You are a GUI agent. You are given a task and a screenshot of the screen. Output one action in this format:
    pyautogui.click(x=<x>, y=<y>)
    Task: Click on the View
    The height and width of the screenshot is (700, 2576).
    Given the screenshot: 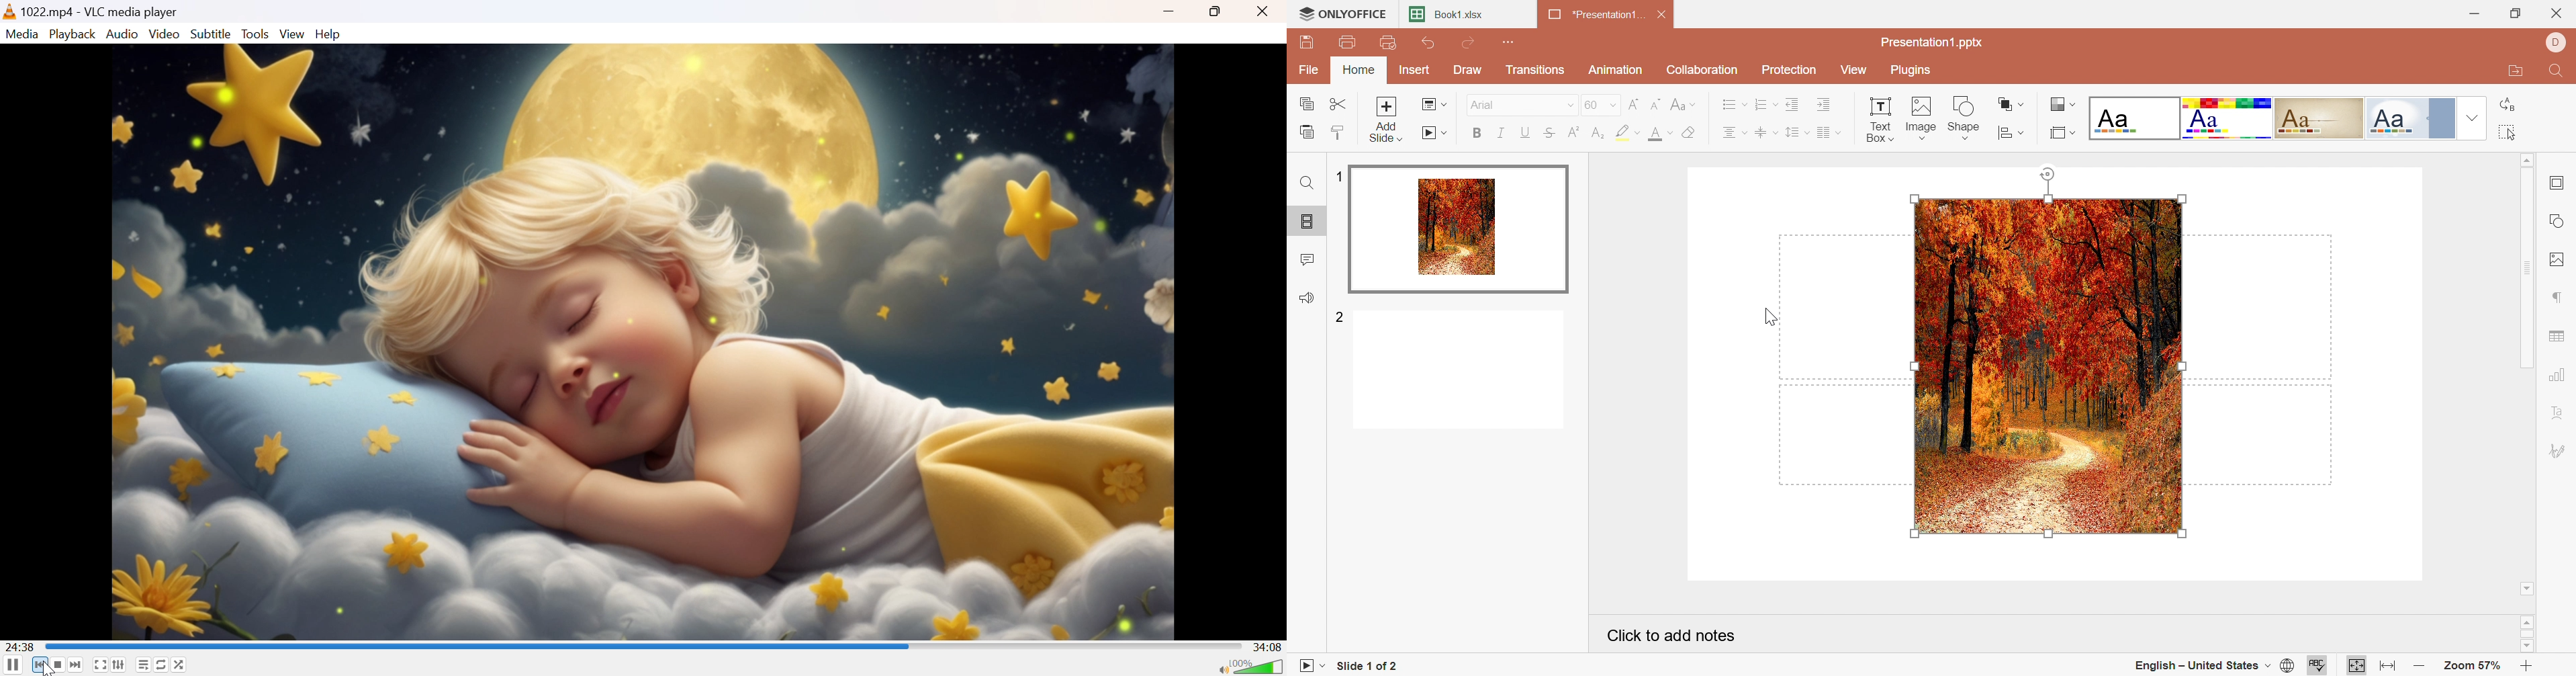 What is the action you would take?
    pyautogui.click(x=1857, y=69)
    